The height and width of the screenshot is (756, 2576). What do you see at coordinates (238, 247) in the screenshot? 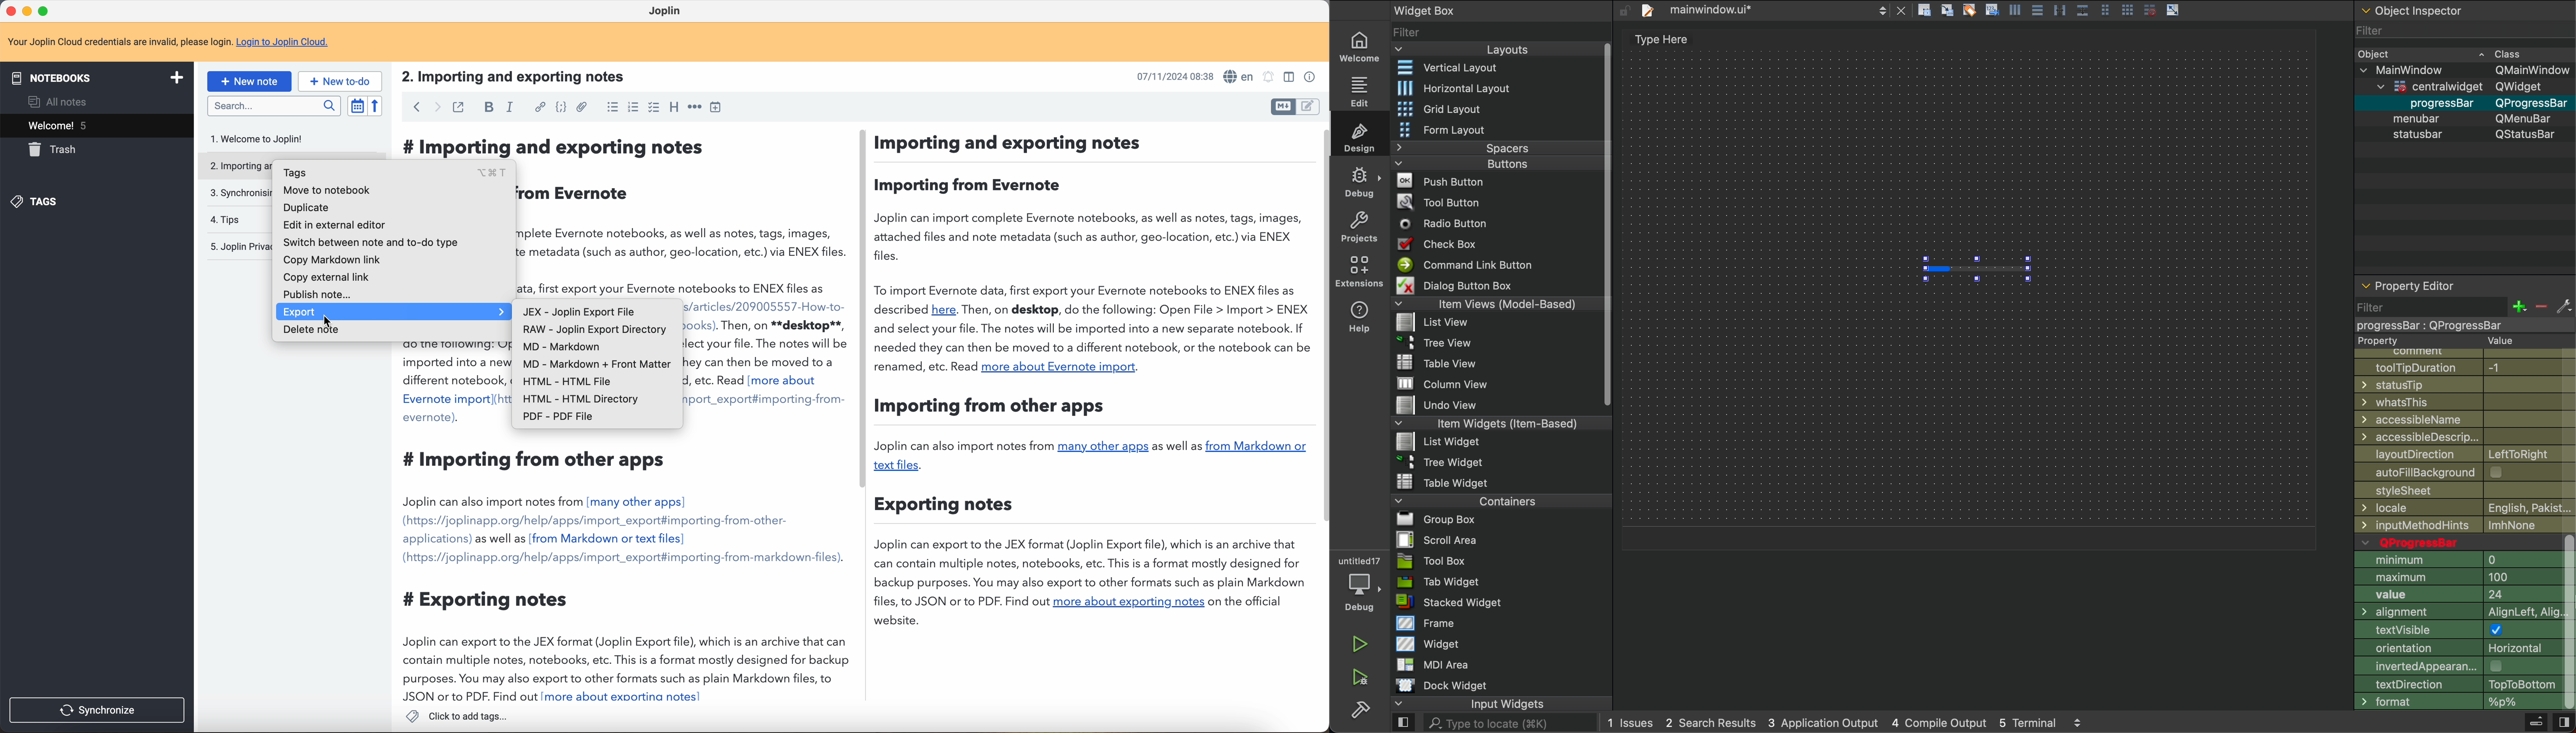
I see `Joplin privacy policy` at bounding box center [238, 247].